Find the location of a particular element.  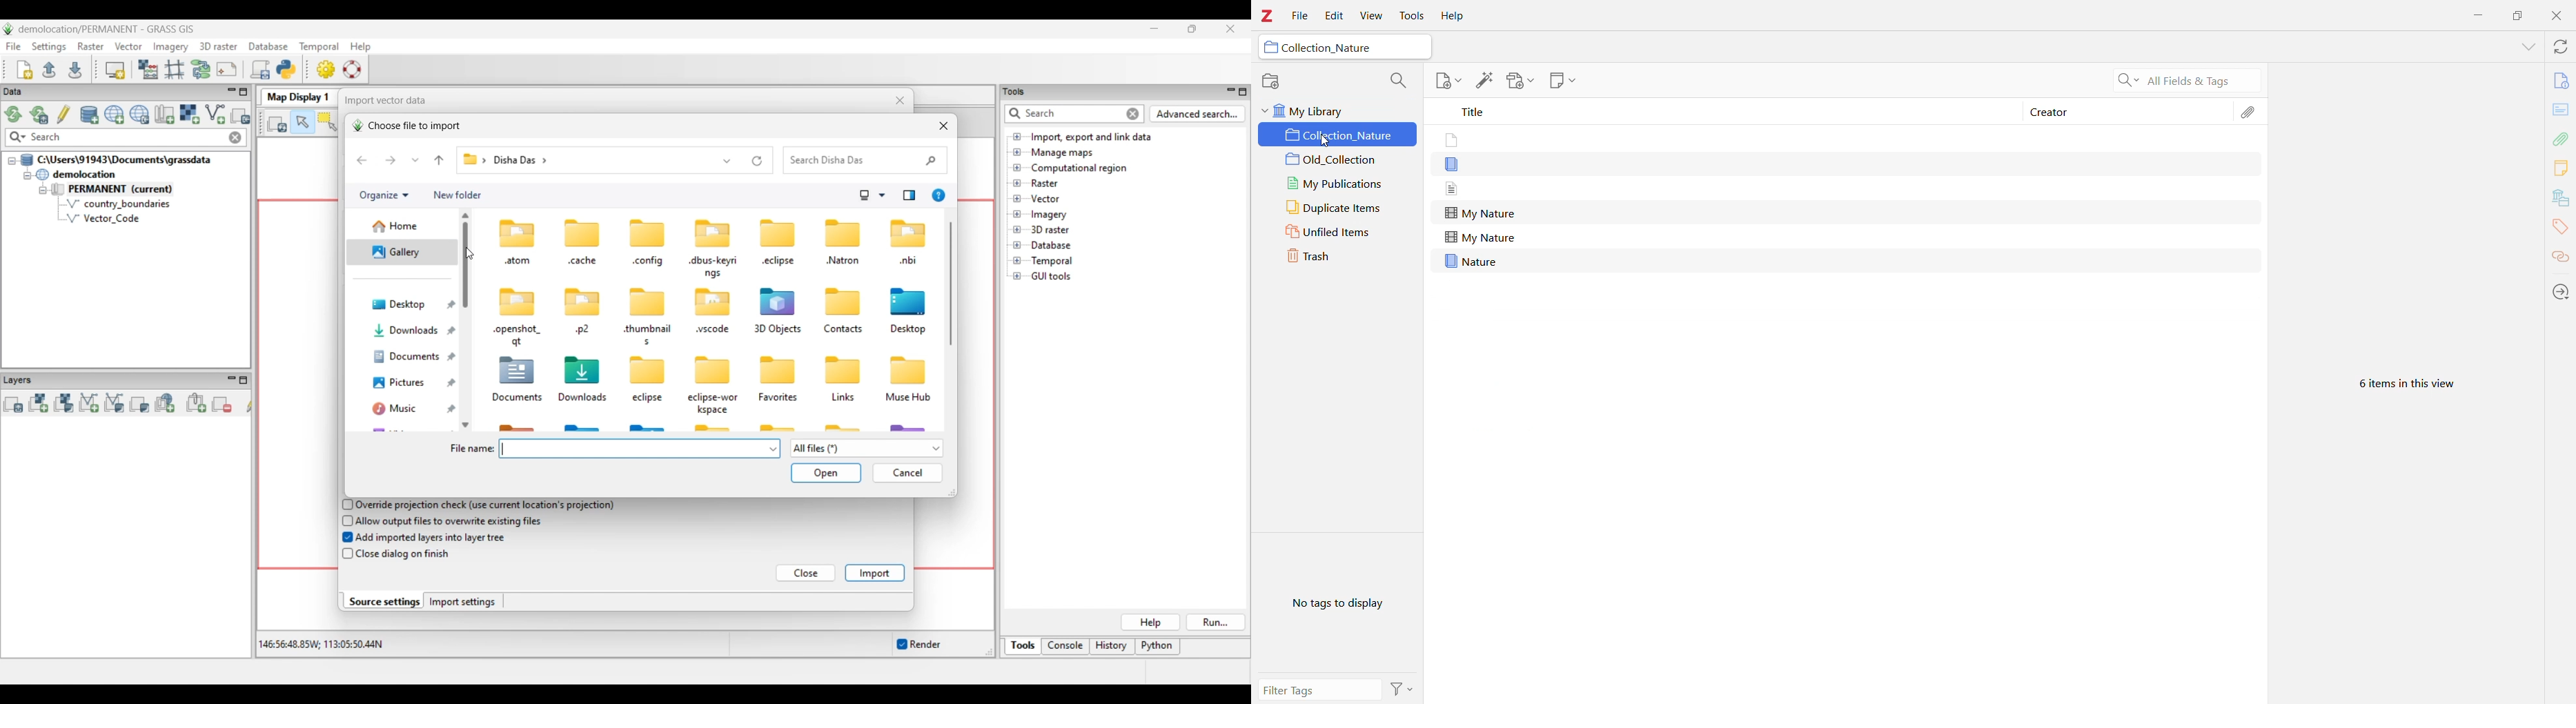

Tags is located at coordinates (2559, 228).